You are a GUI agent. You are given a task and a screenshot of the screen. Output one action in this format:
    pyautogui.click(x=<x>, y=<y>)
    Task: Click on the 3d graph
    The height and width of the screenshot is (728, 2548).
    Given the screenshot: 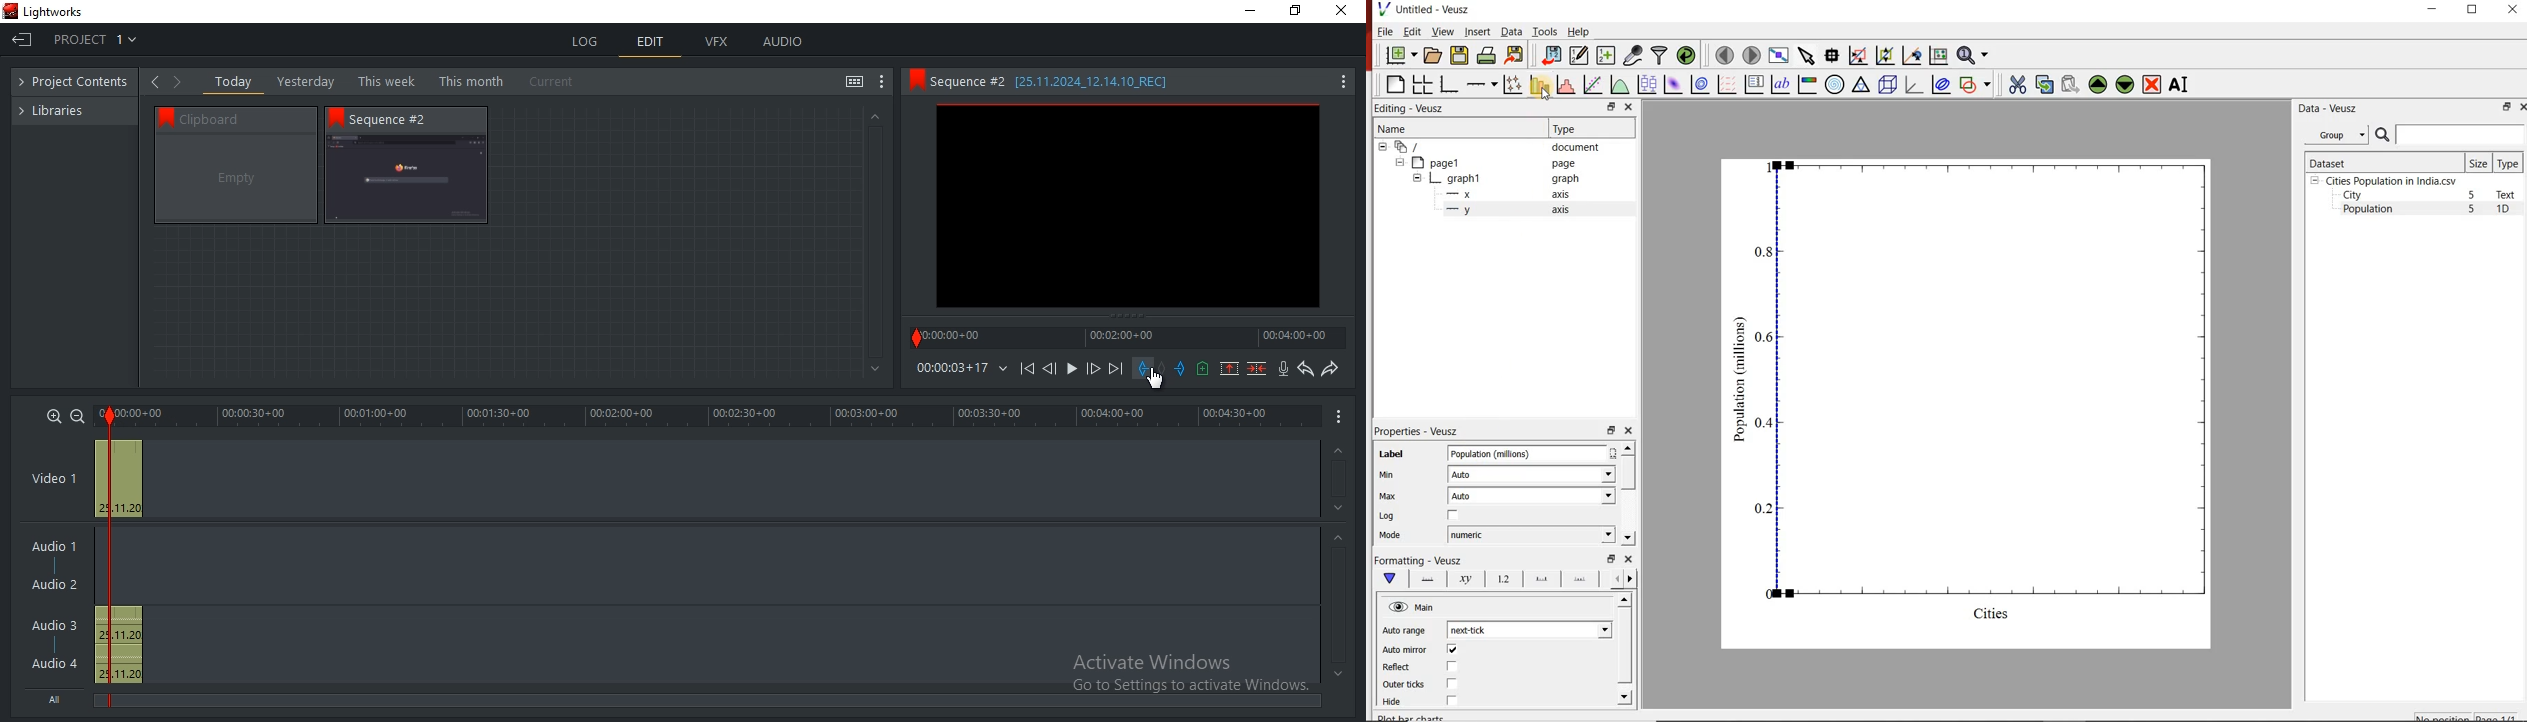 What is the action you would take?
    pyautogui.click(x=1913, y=84)
    